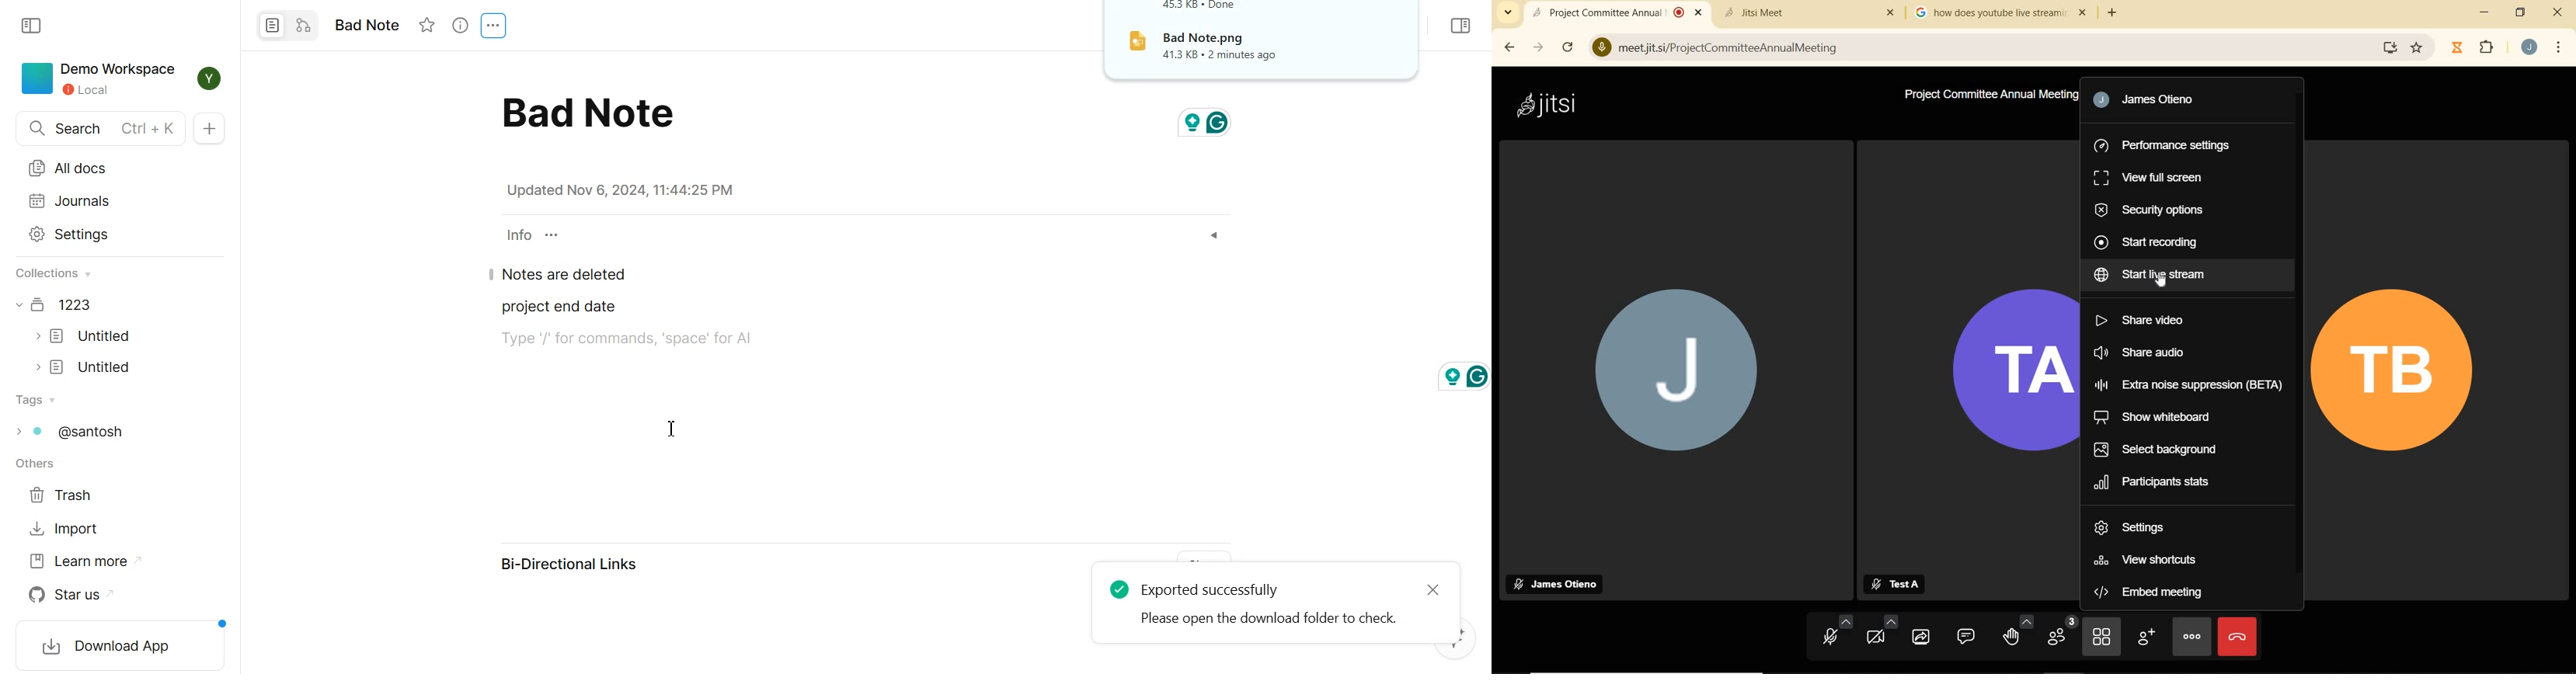  What do you see at coordinates (2132, 526) in the screenshot?
I see `SETTINGS` at bounding box center [2132, 526].